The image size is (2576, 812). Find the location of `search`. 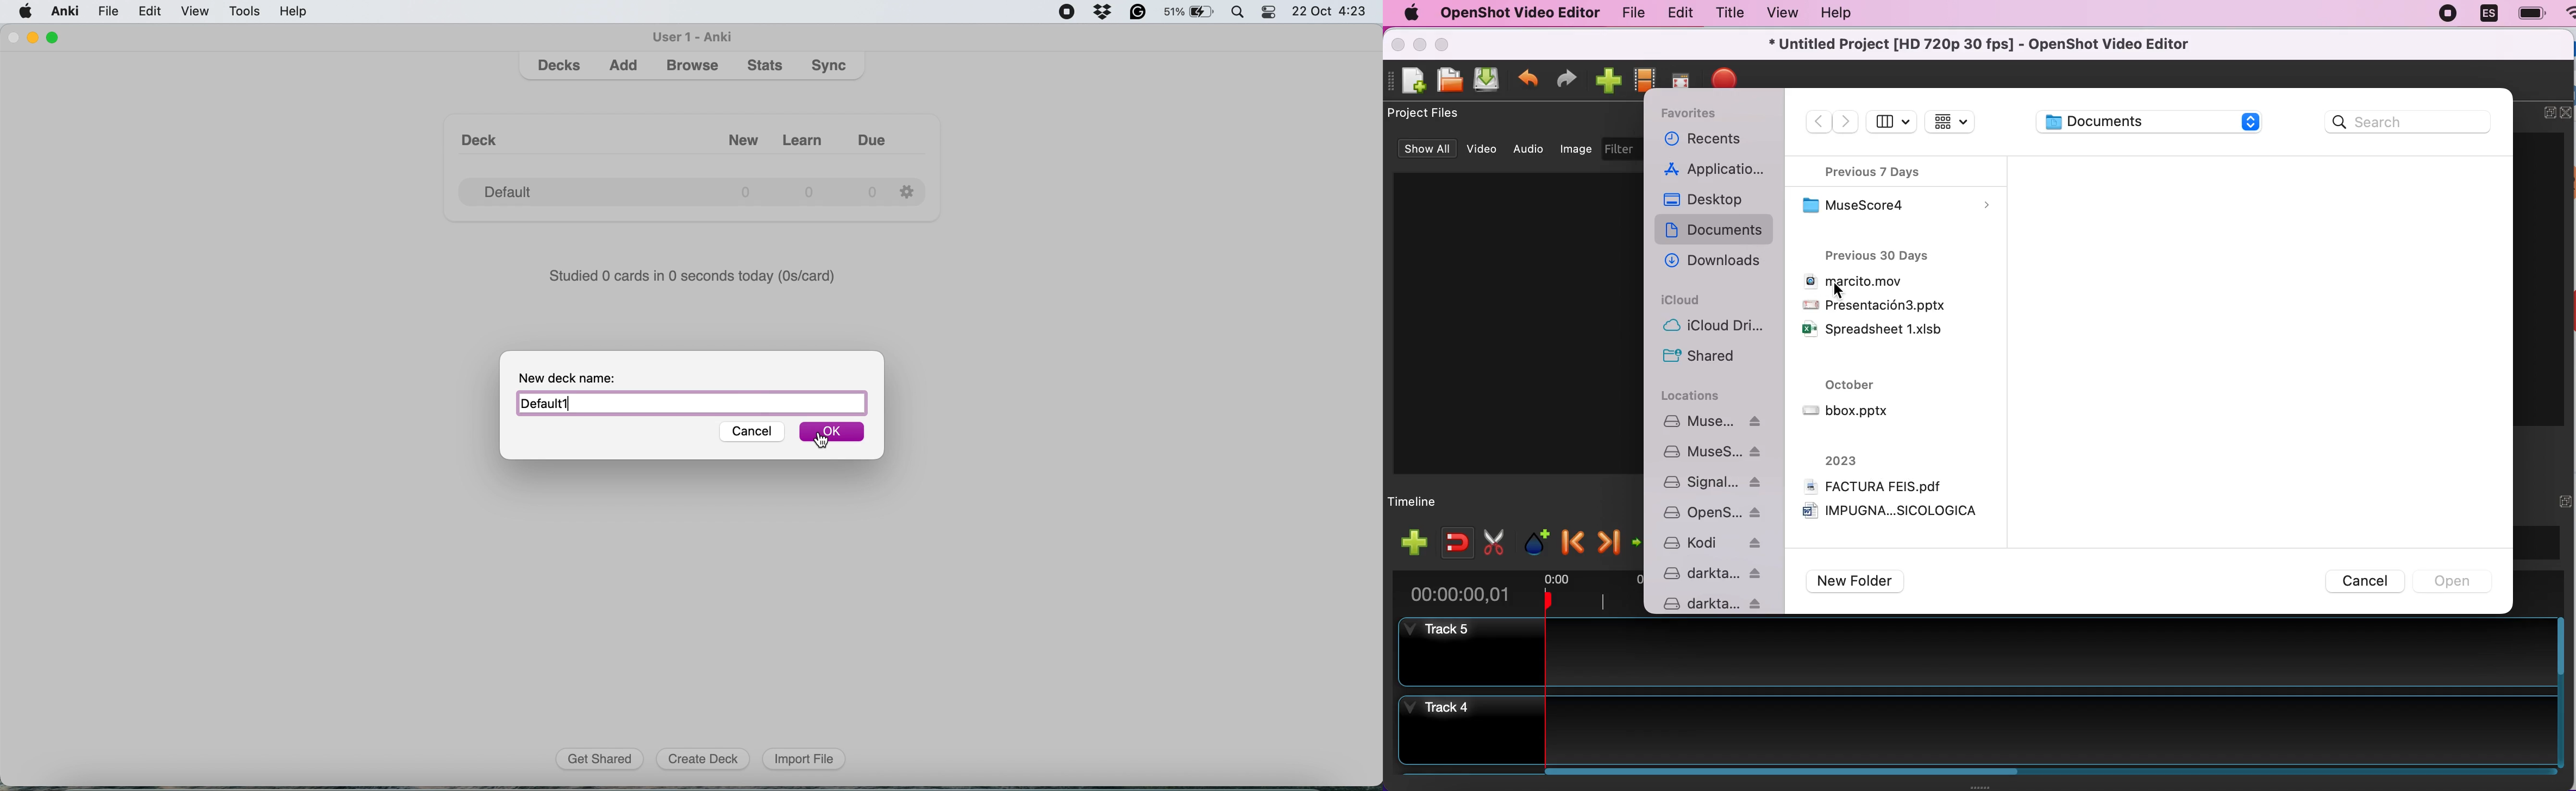

search is located at coordinates (2409, 123).